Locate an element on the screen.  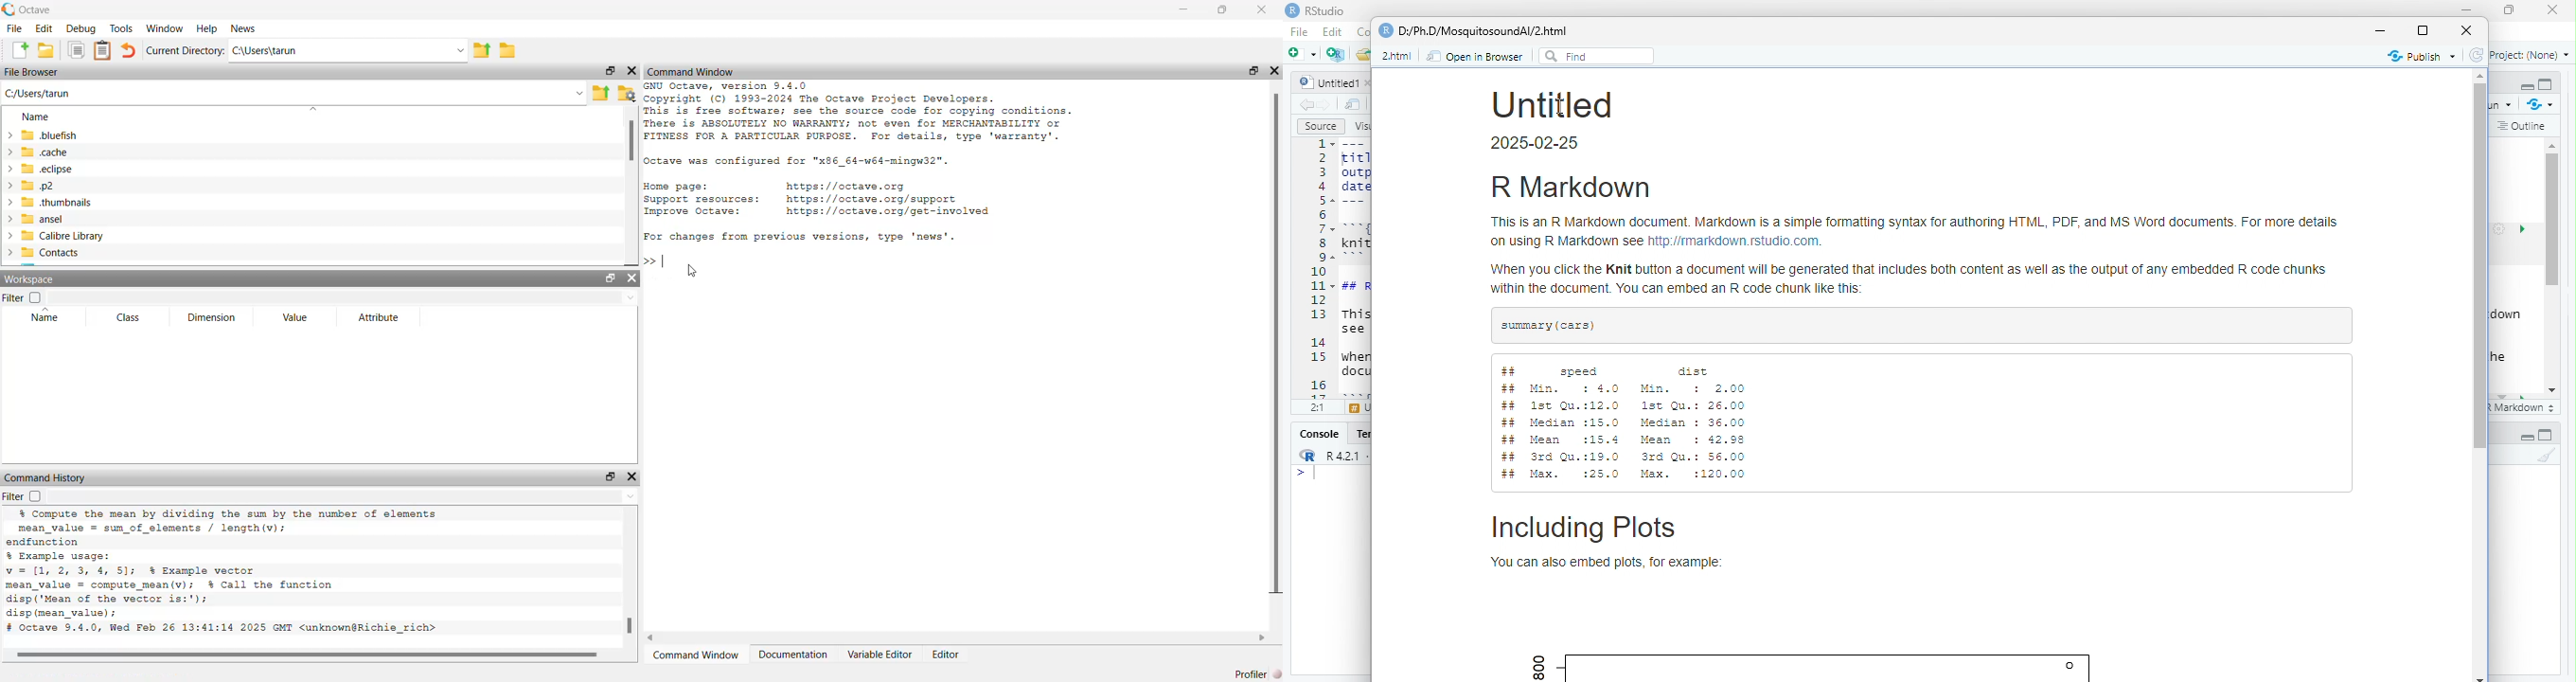
backward is located at coordinates (1307, 105).